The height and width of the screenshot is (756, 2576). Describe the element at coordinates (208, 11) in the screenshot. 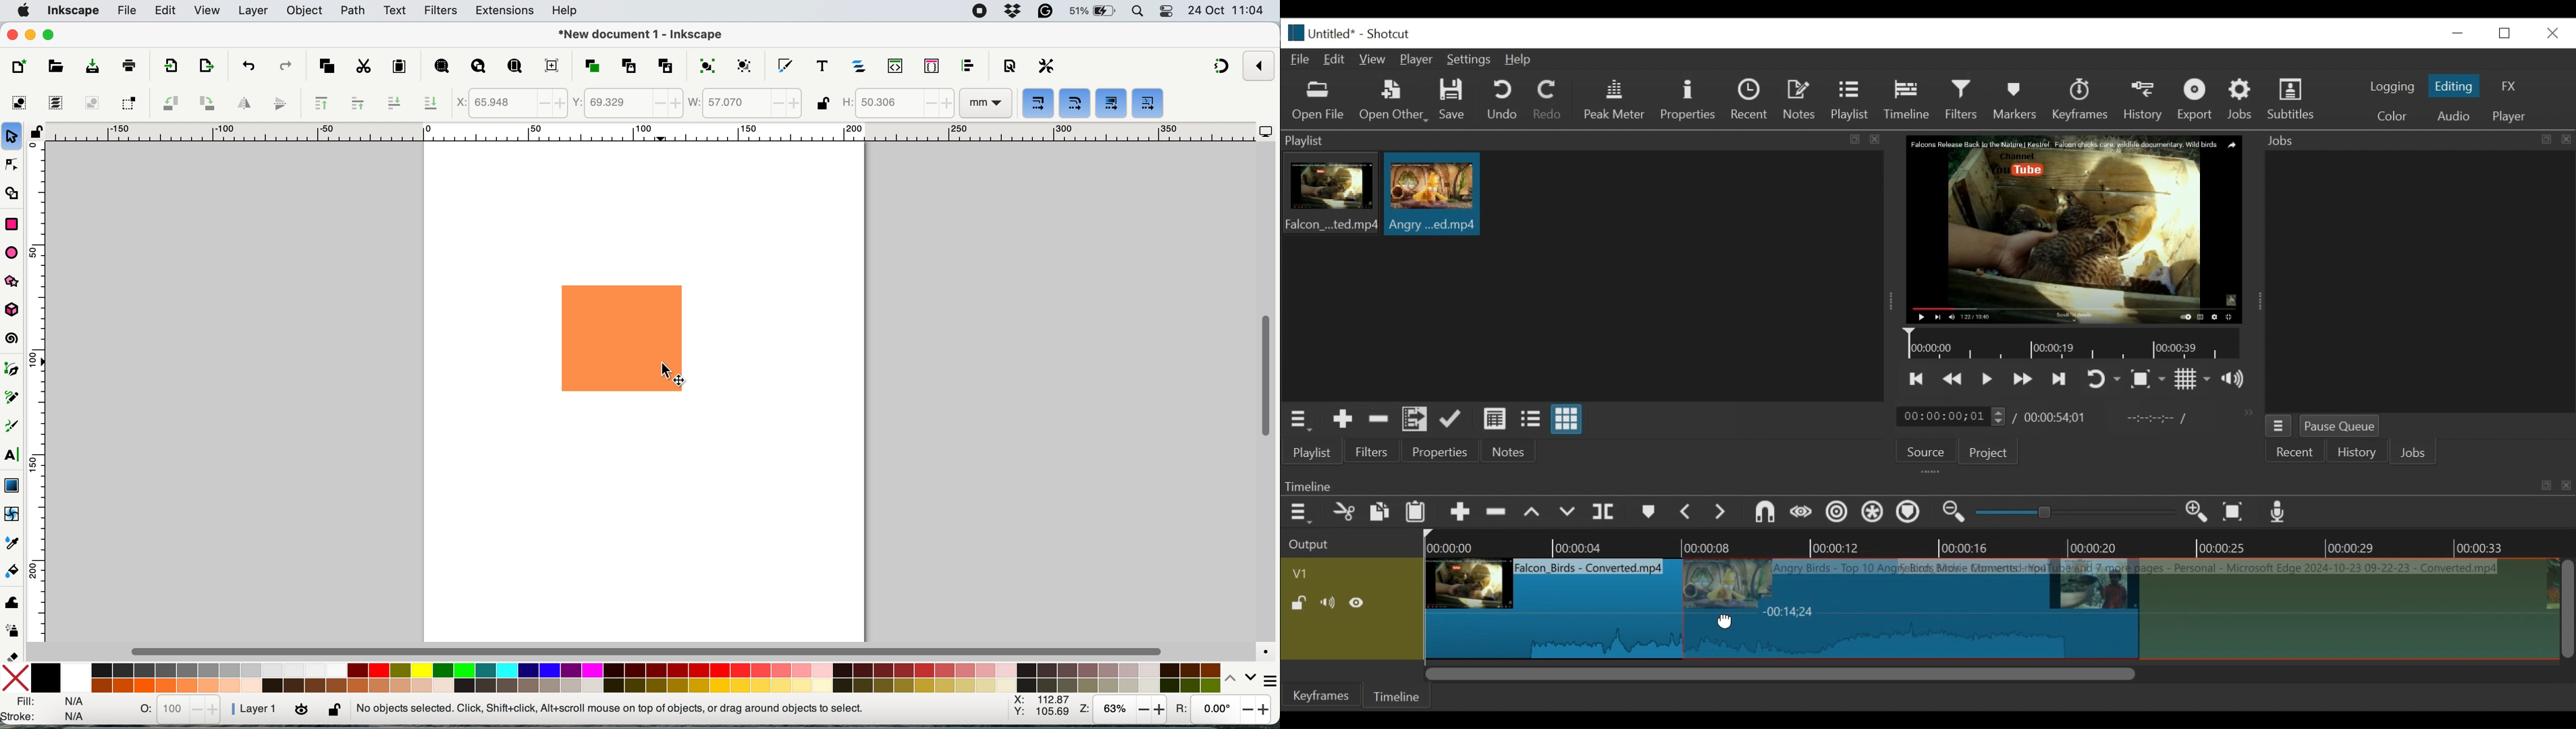

I see `view` at that location.